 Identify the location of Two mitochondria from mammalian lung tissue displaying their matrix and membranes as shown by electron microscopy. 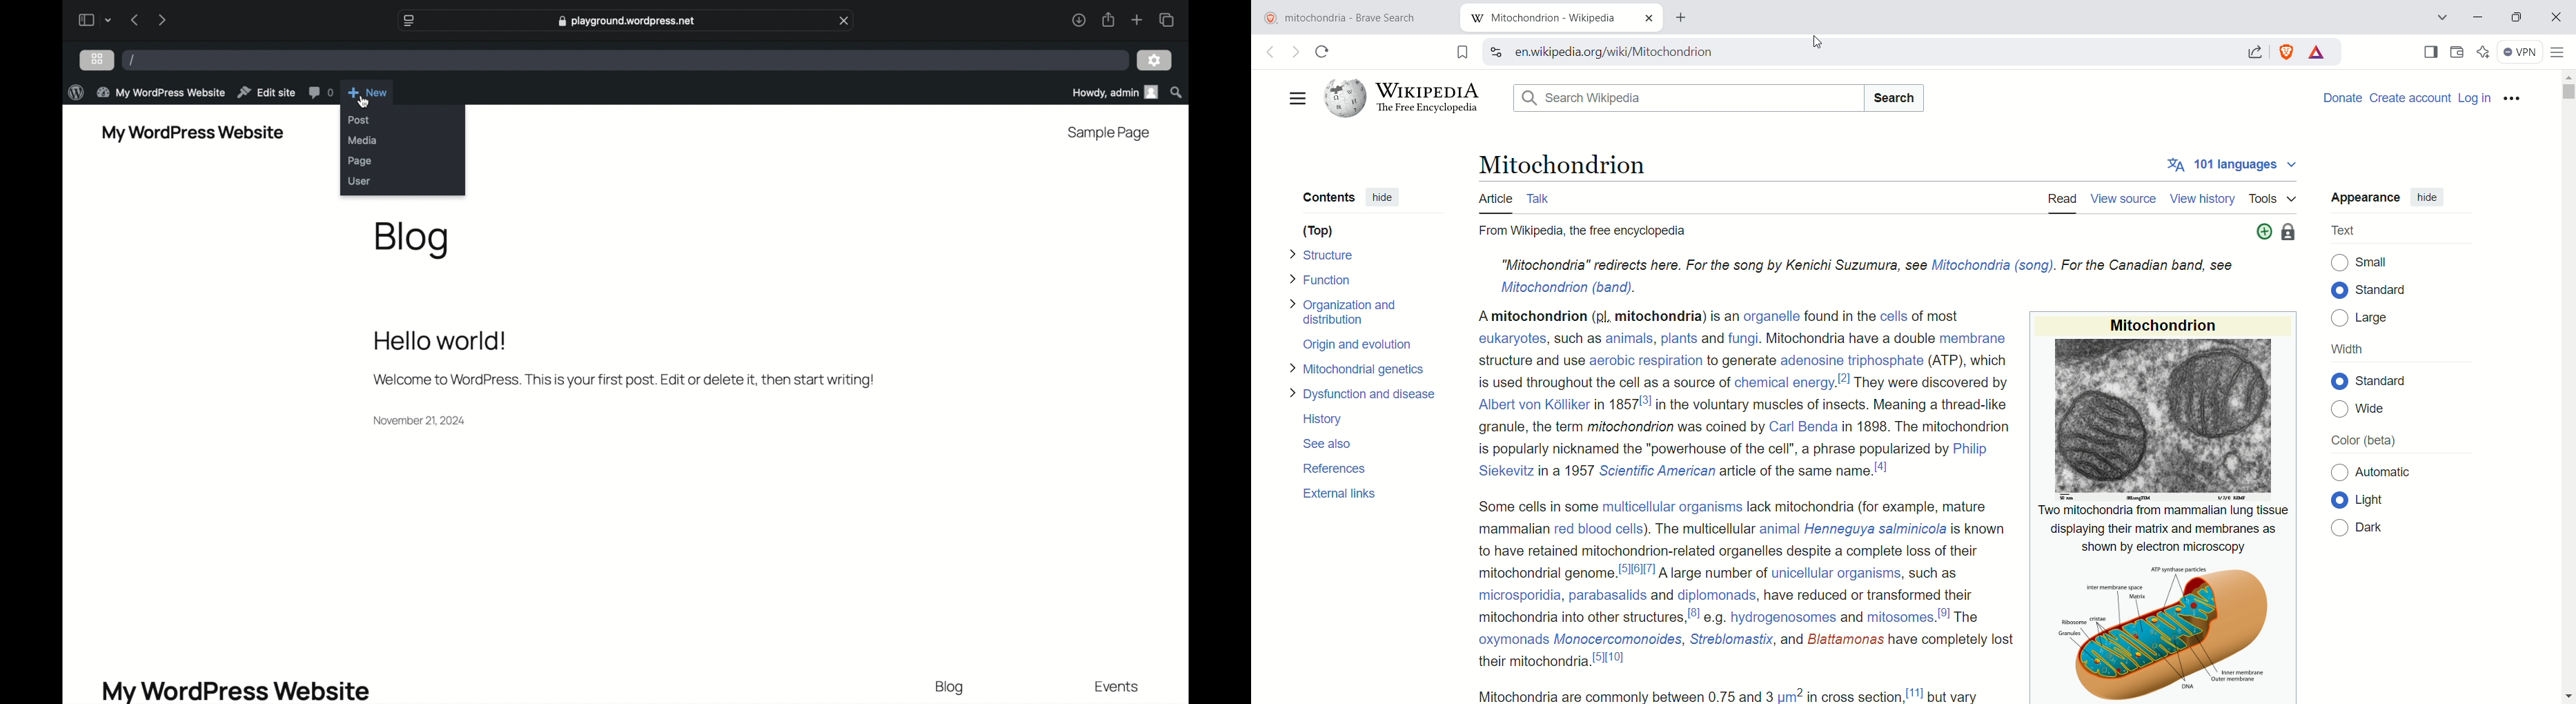
(2158, 528).